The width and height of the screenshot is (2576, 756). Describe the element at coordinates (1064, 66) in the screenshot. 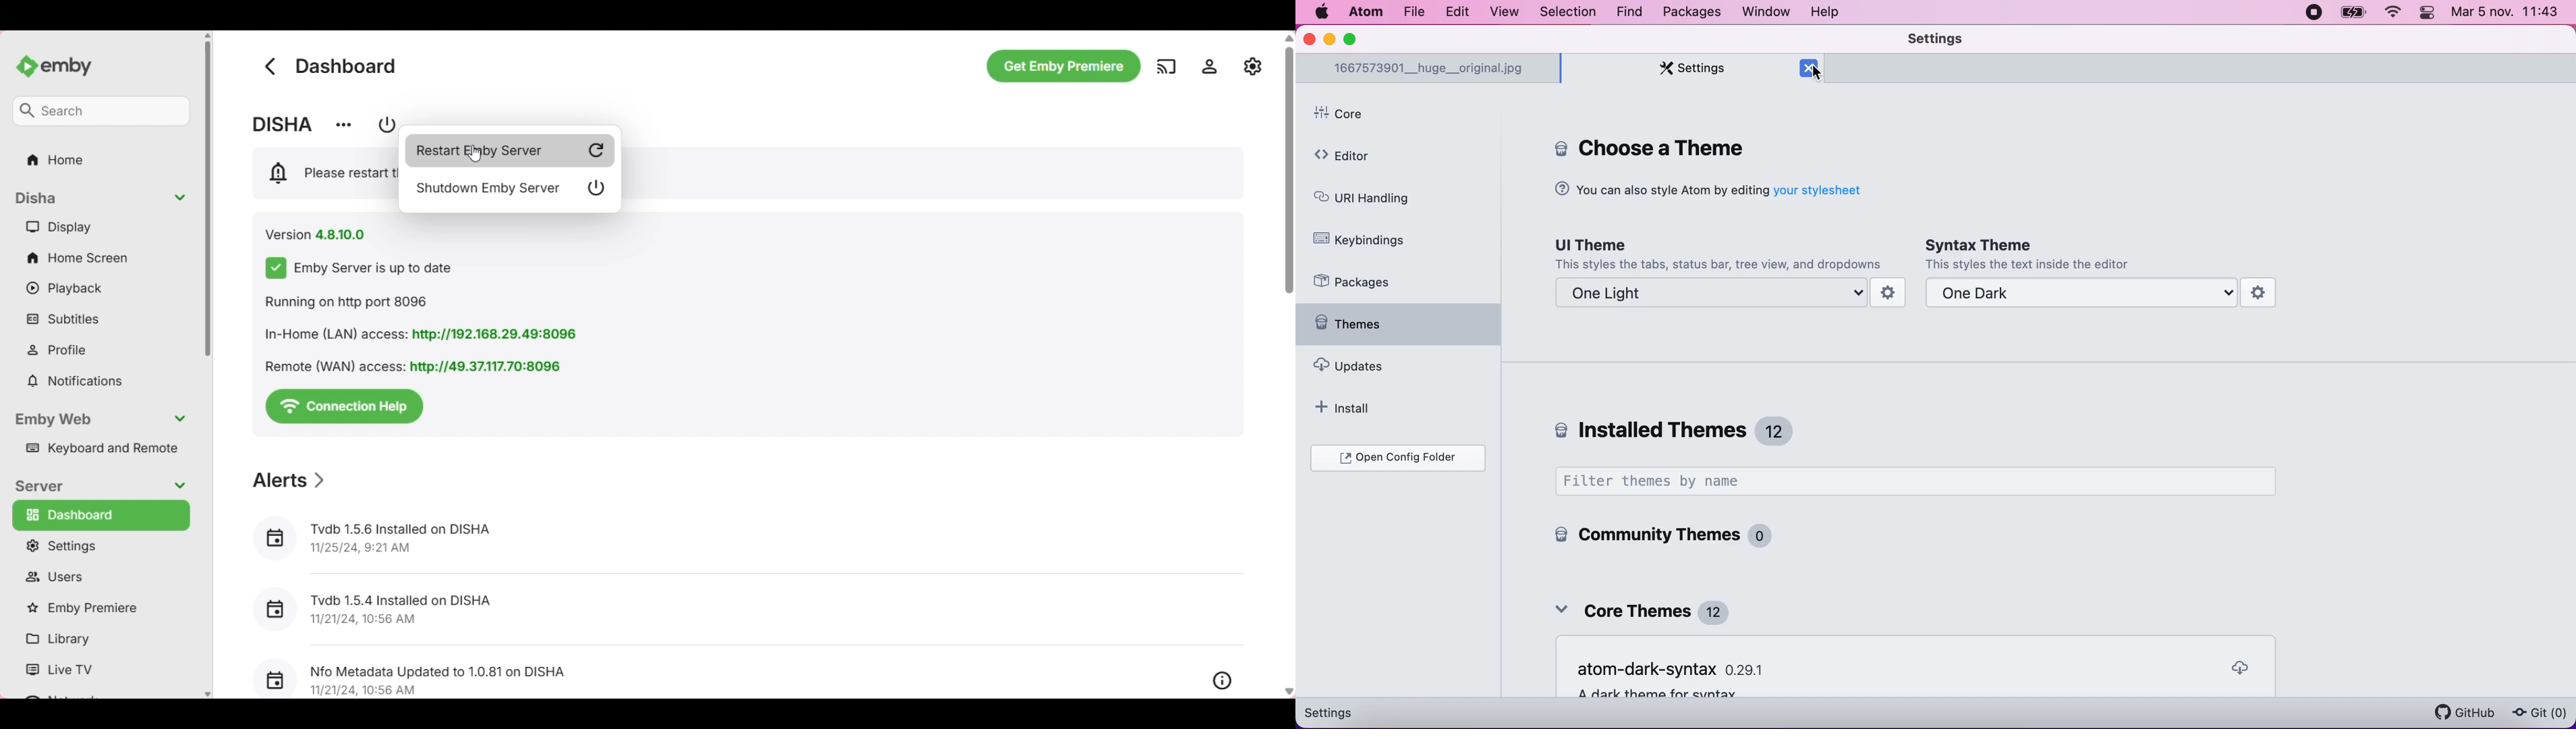

I see `Get Emby premiere` at that location.